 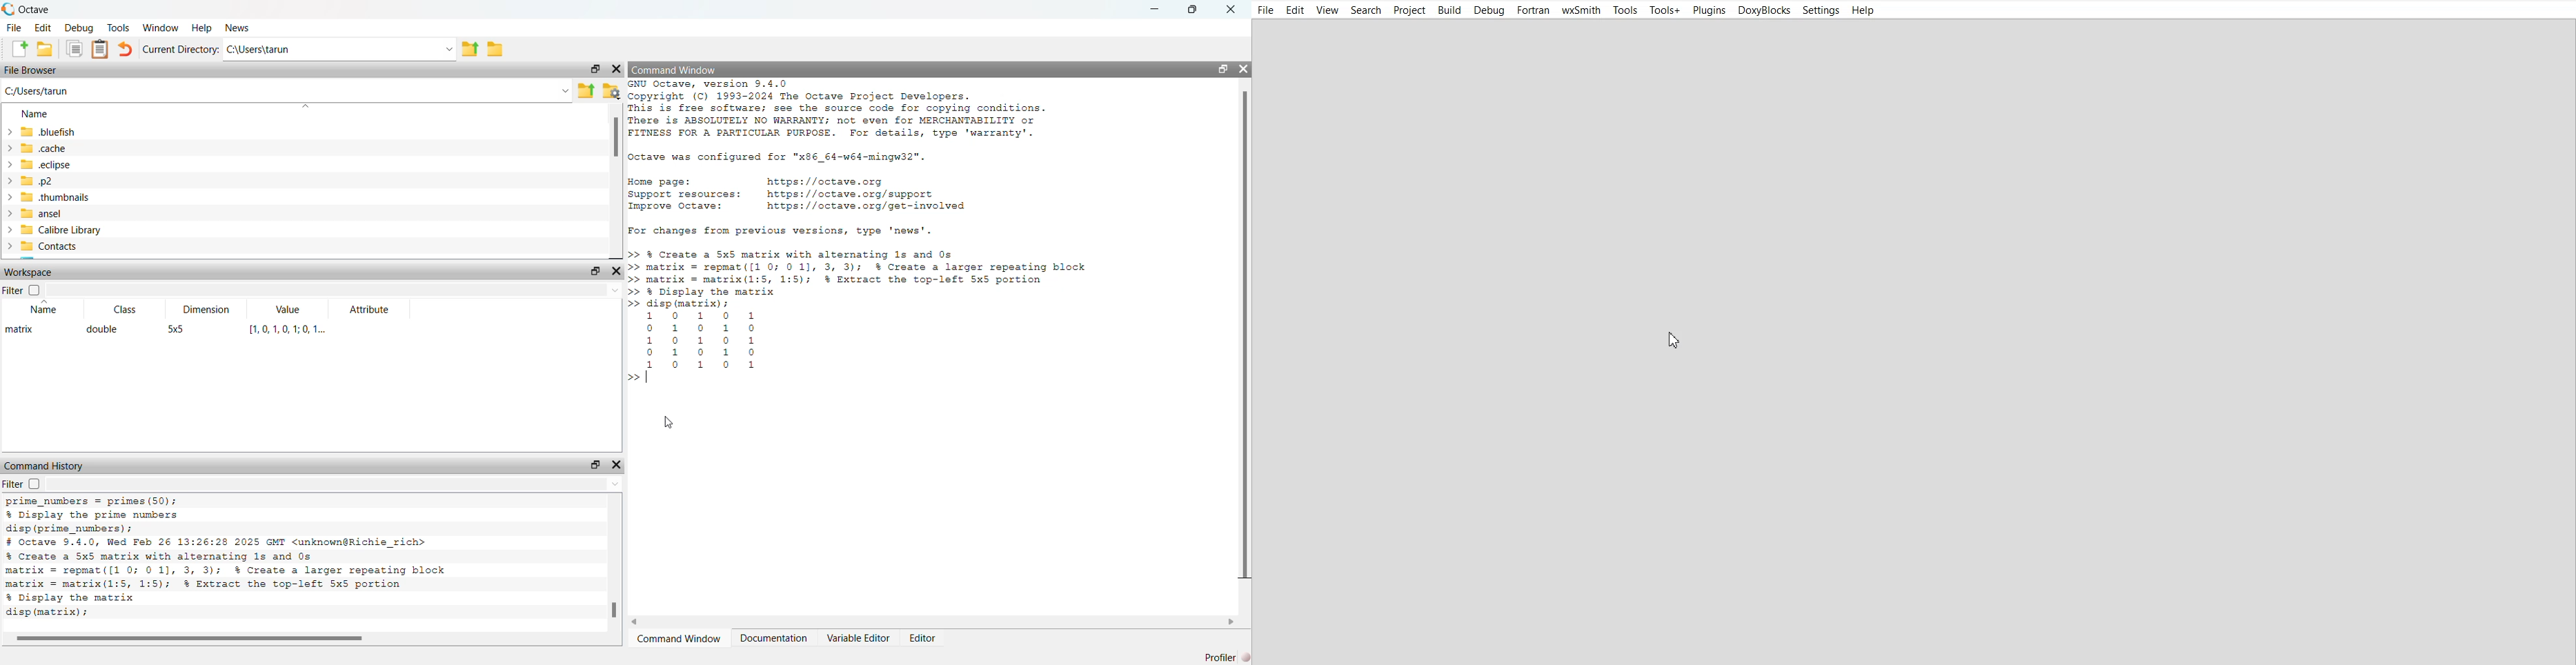 What do you see at coordinates (1625, 10) in the screenshot?
I see `Tools` at bounding box center [1625, 10].